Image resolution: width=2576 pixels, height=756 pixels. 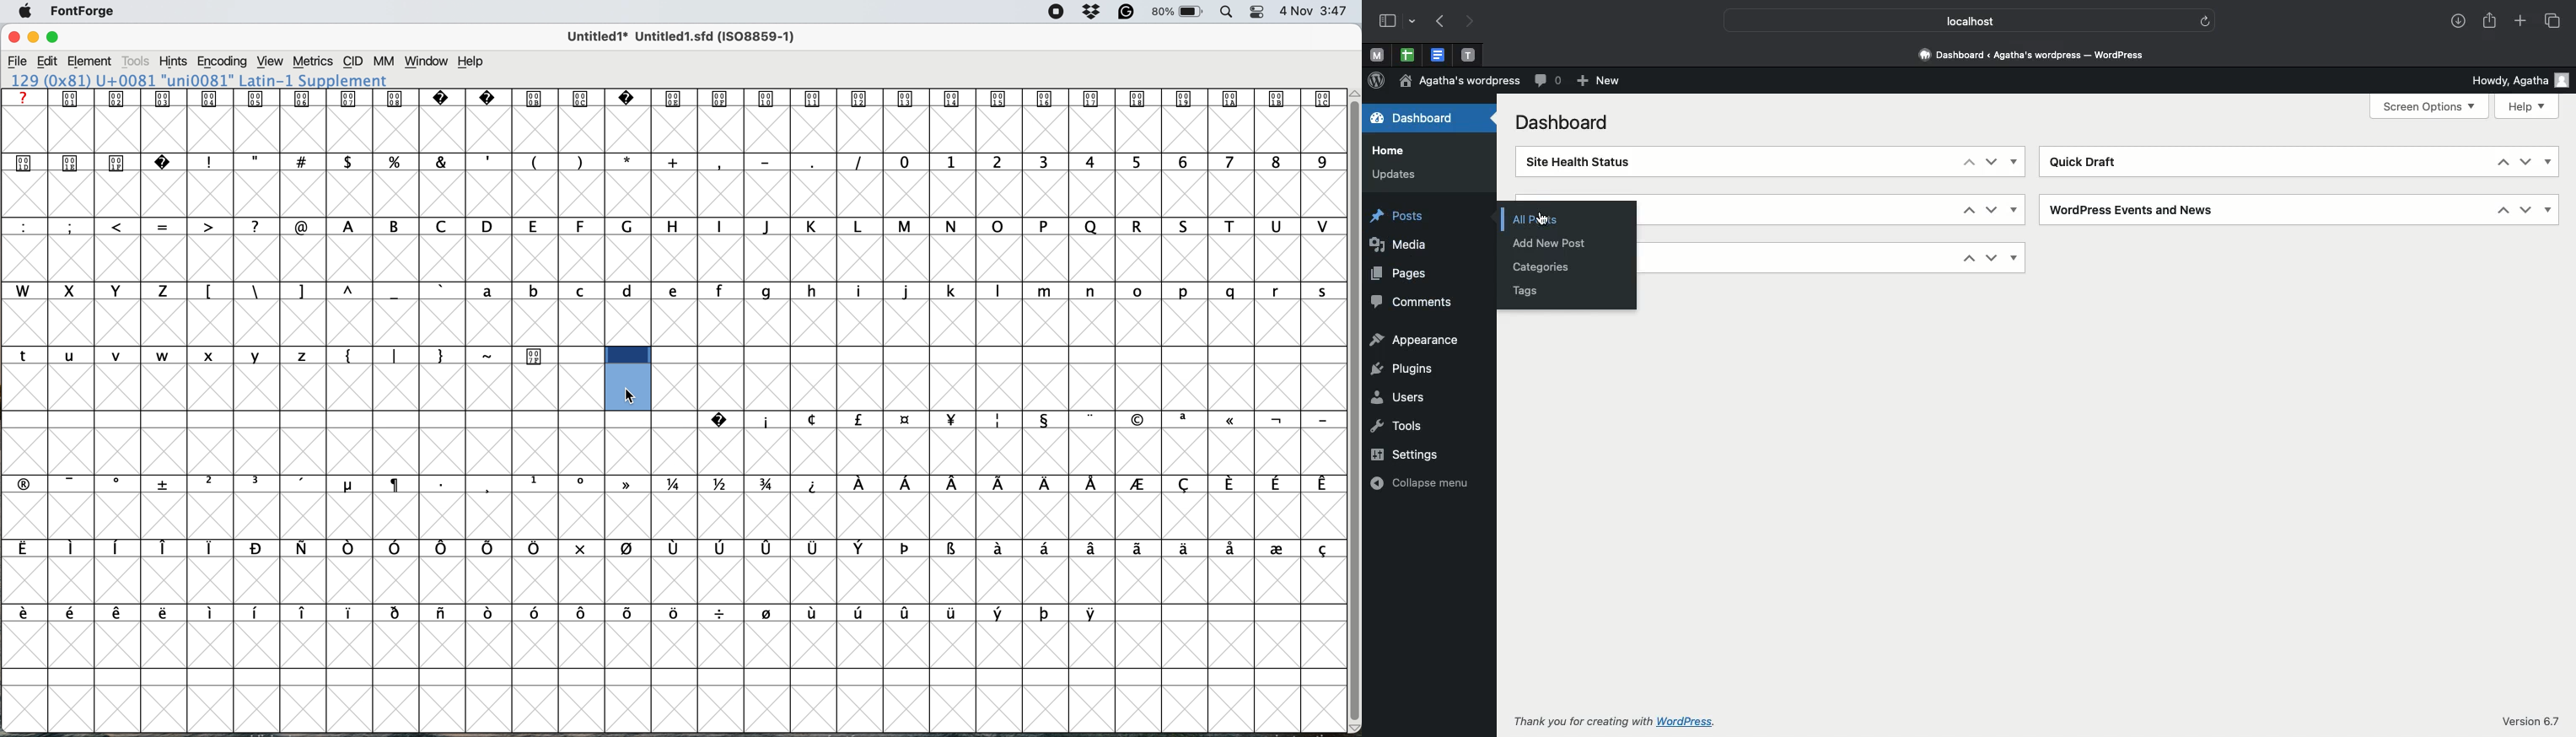 I want to click on Hints, so click(x=173, y=62).